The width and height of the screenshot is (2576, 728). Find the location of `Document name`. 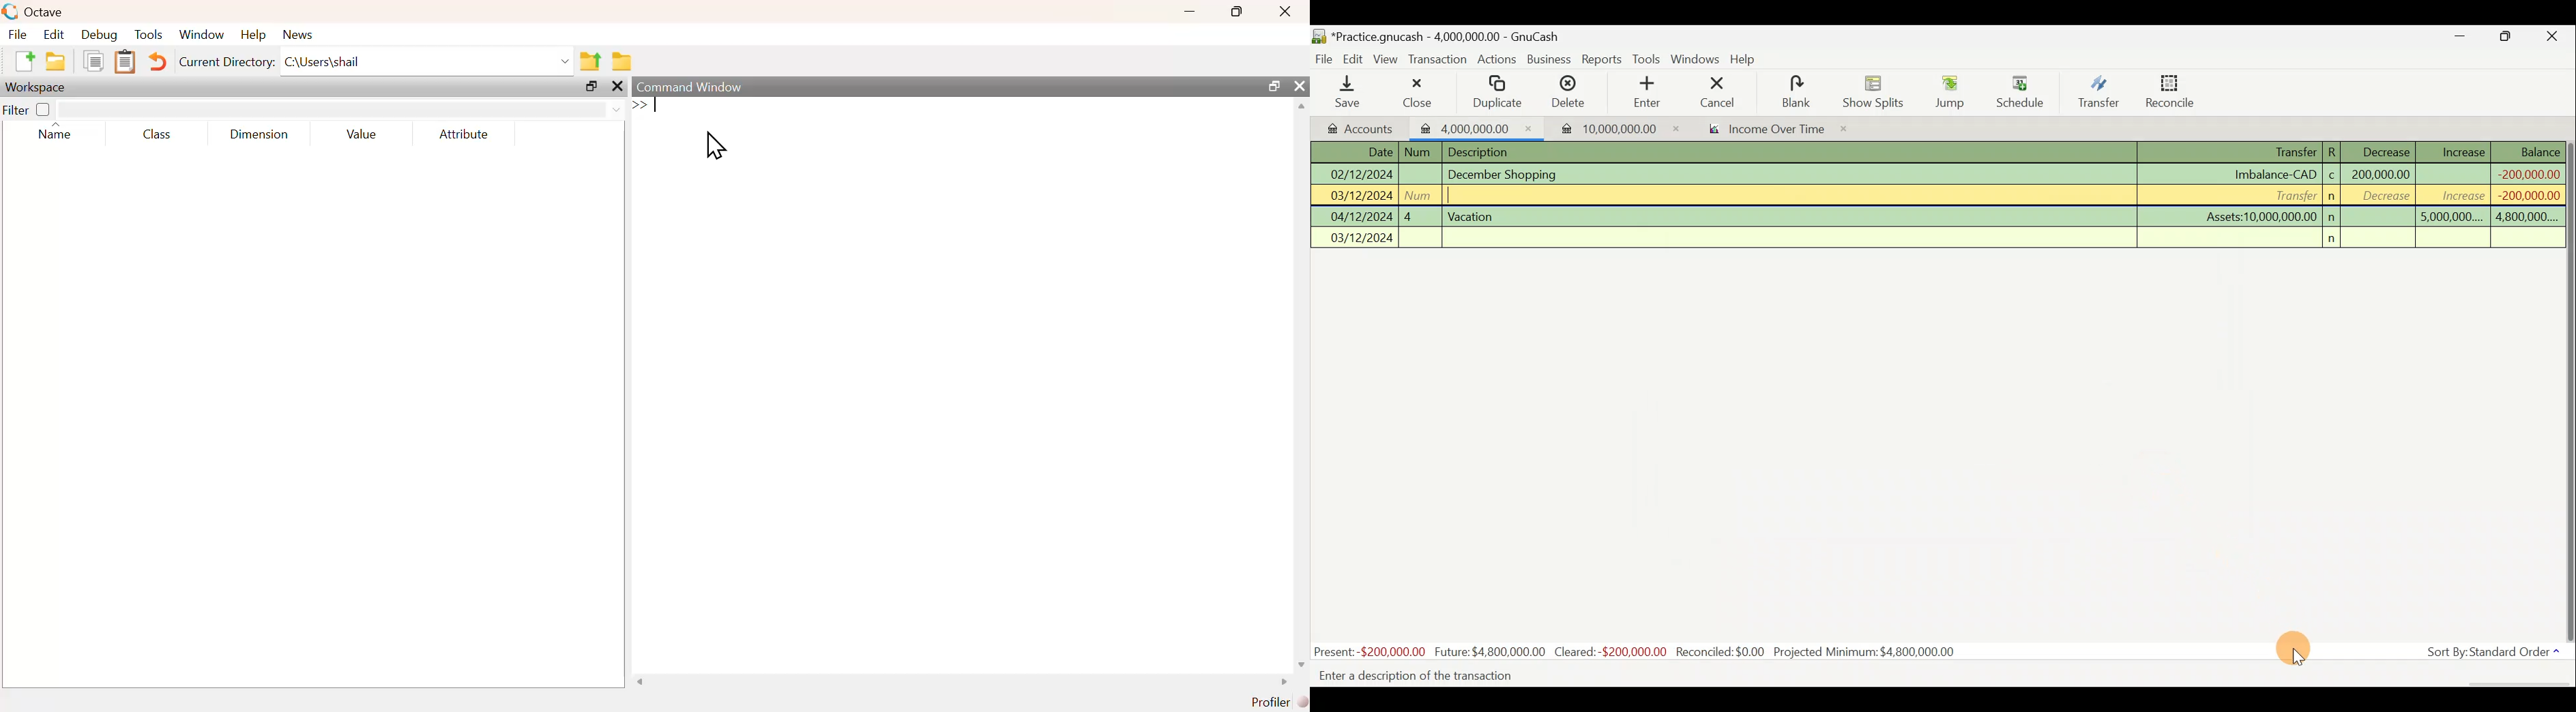

Document name is located at coordinates (1436, 34).